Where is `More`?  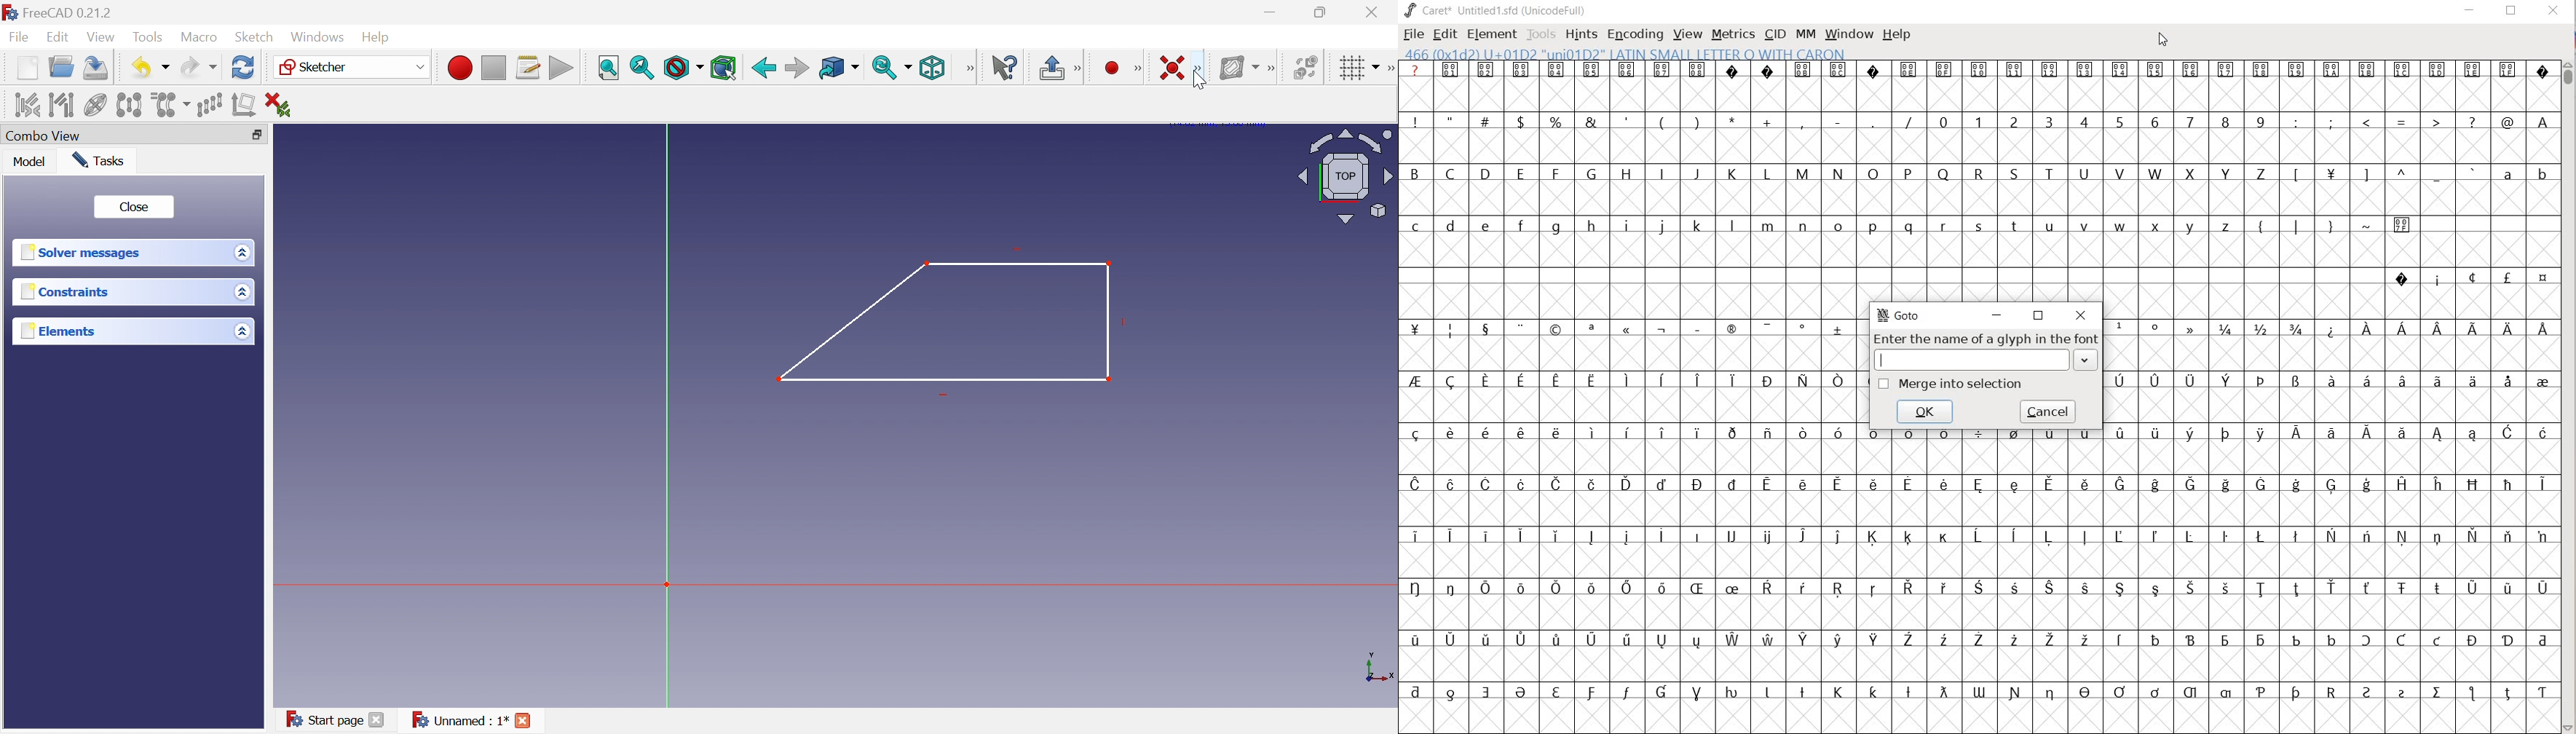
More is located at coordinates (1078, 68).